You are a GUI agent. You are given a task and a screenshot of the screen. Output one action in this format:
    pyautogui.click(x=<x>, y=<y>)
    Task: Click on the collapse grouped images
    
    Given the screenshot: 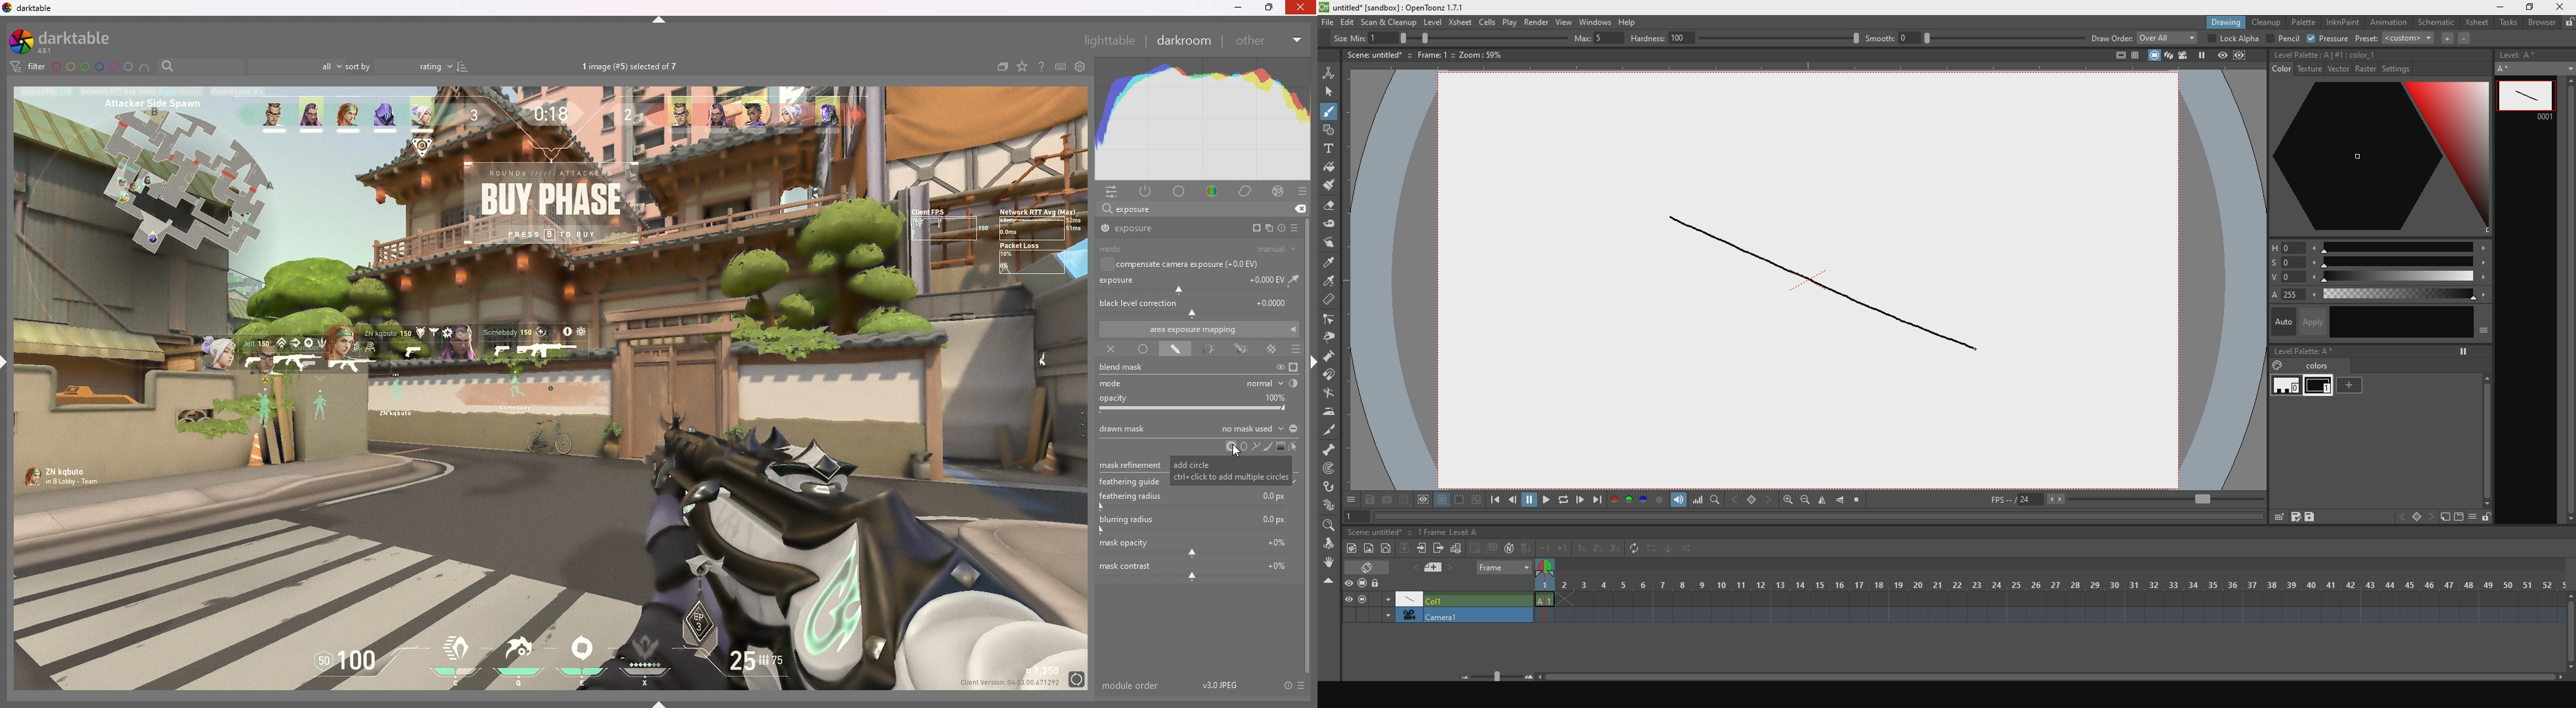 What is the action you would take?
    pyautogui.click(x=1002, y=68)
    